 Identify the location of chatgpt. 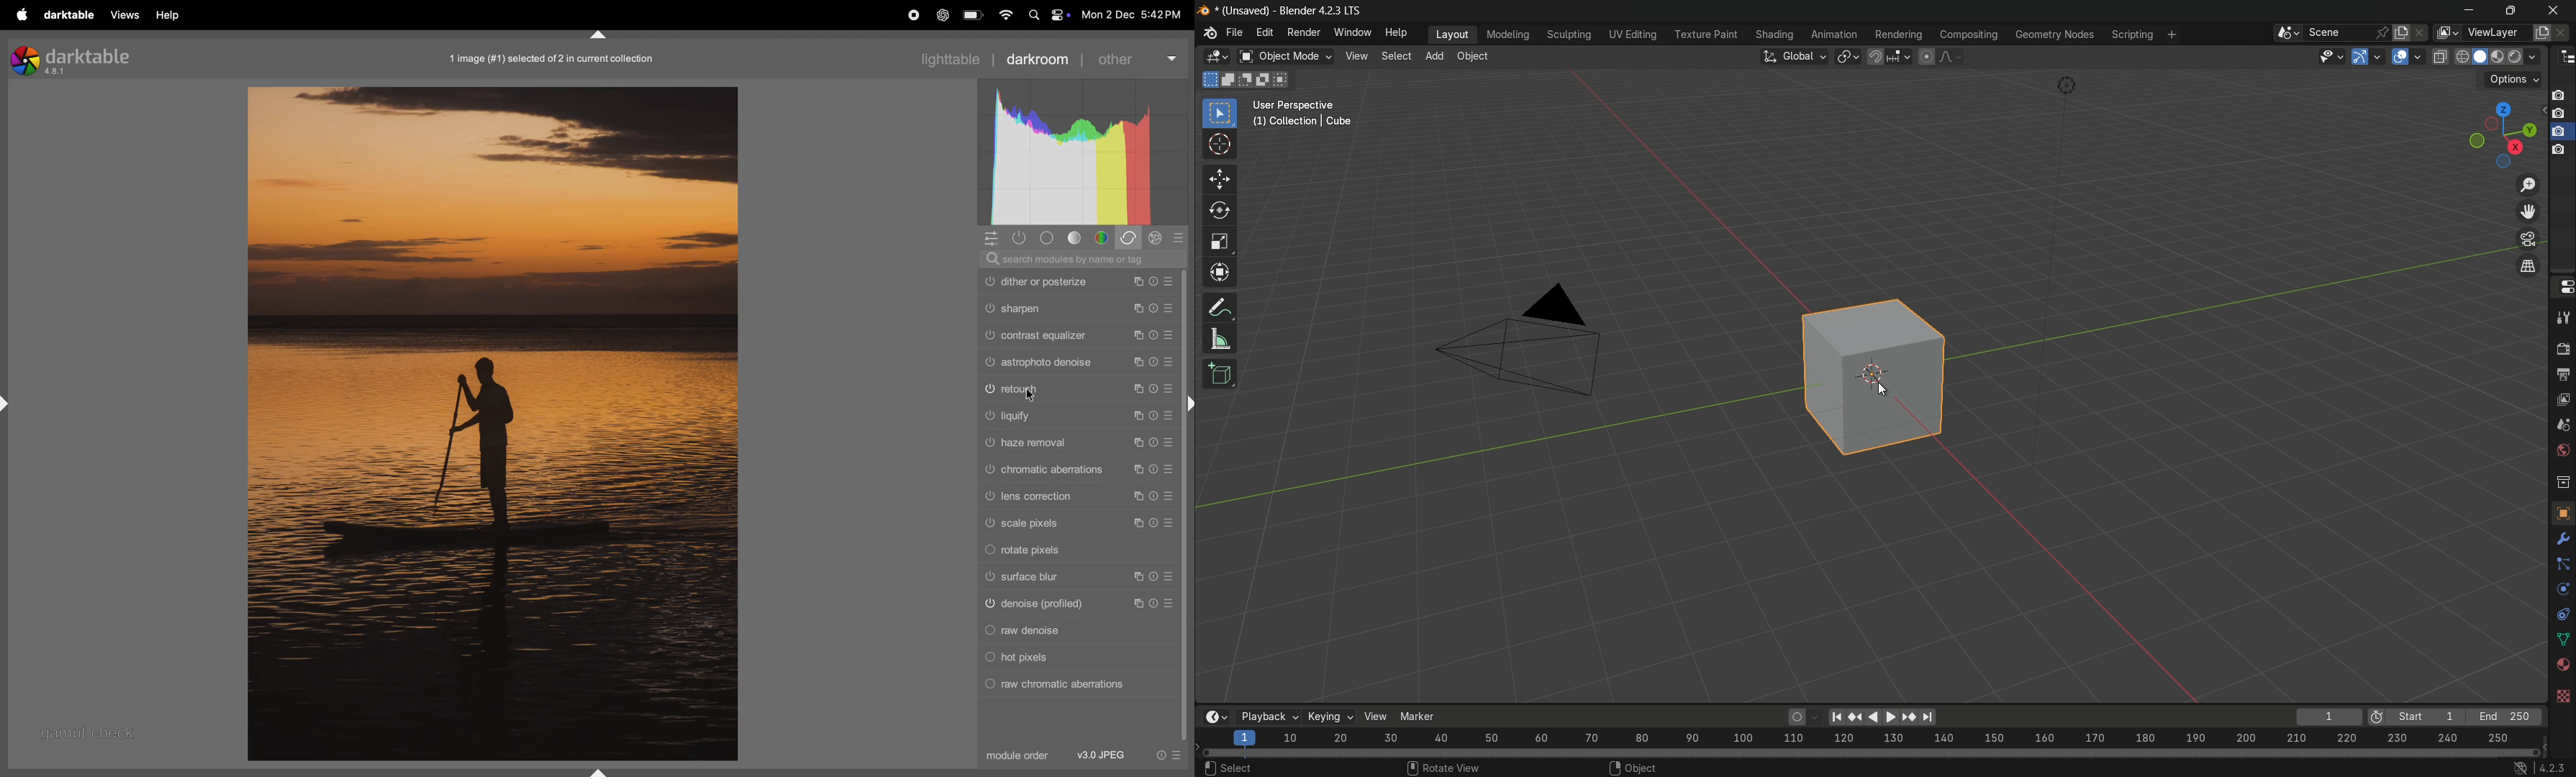
(944, 15).